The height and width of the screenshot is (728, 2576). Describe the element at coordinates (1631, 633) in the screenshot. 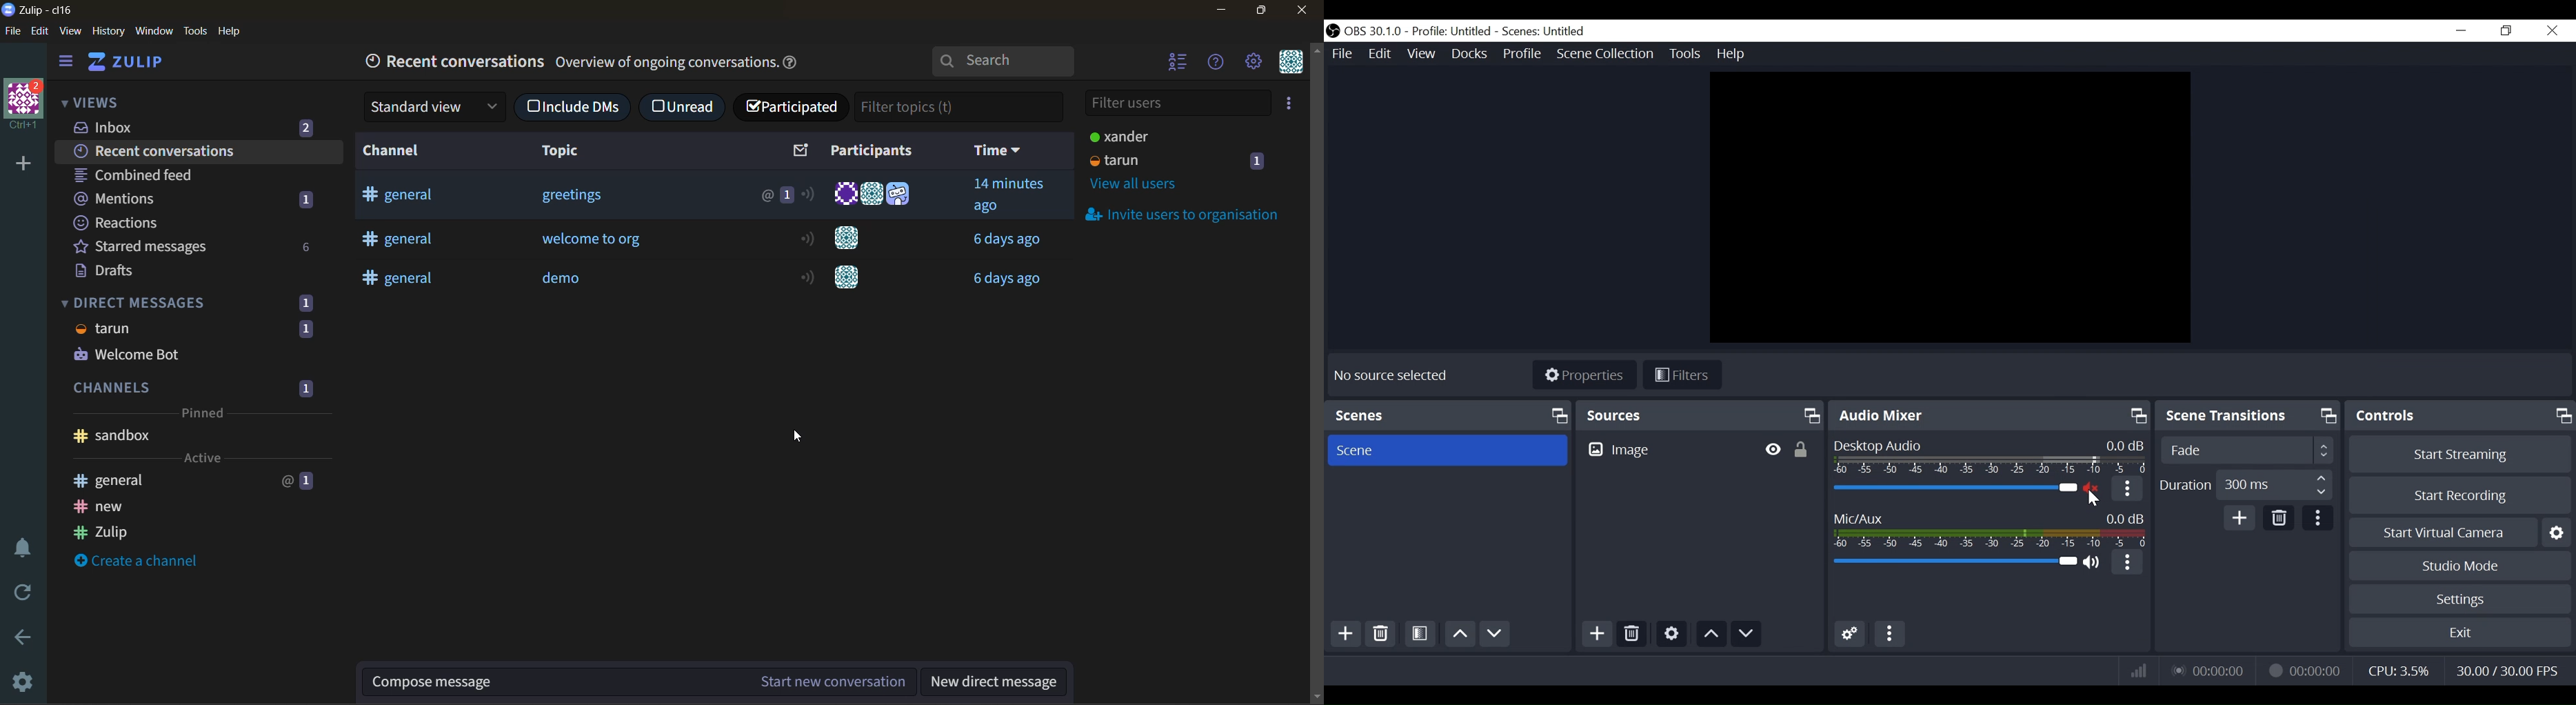

I see `Delete` at that location.